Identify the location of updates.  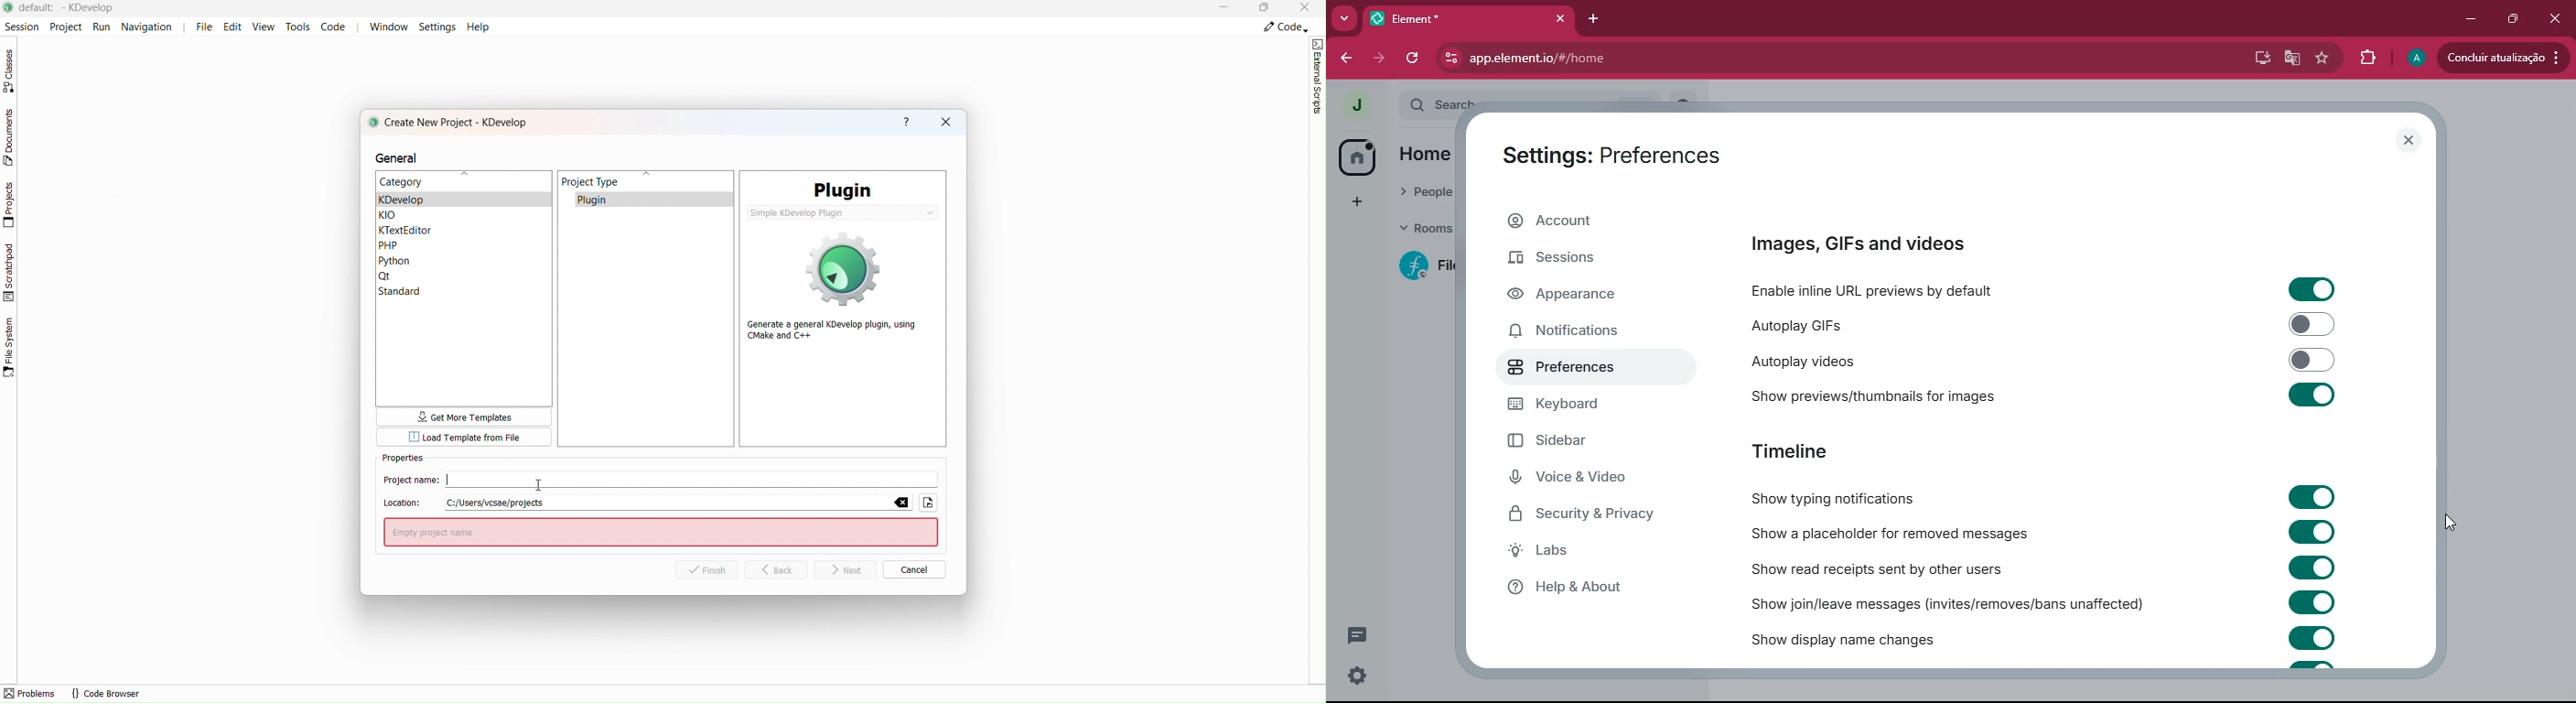
(2502, 59).